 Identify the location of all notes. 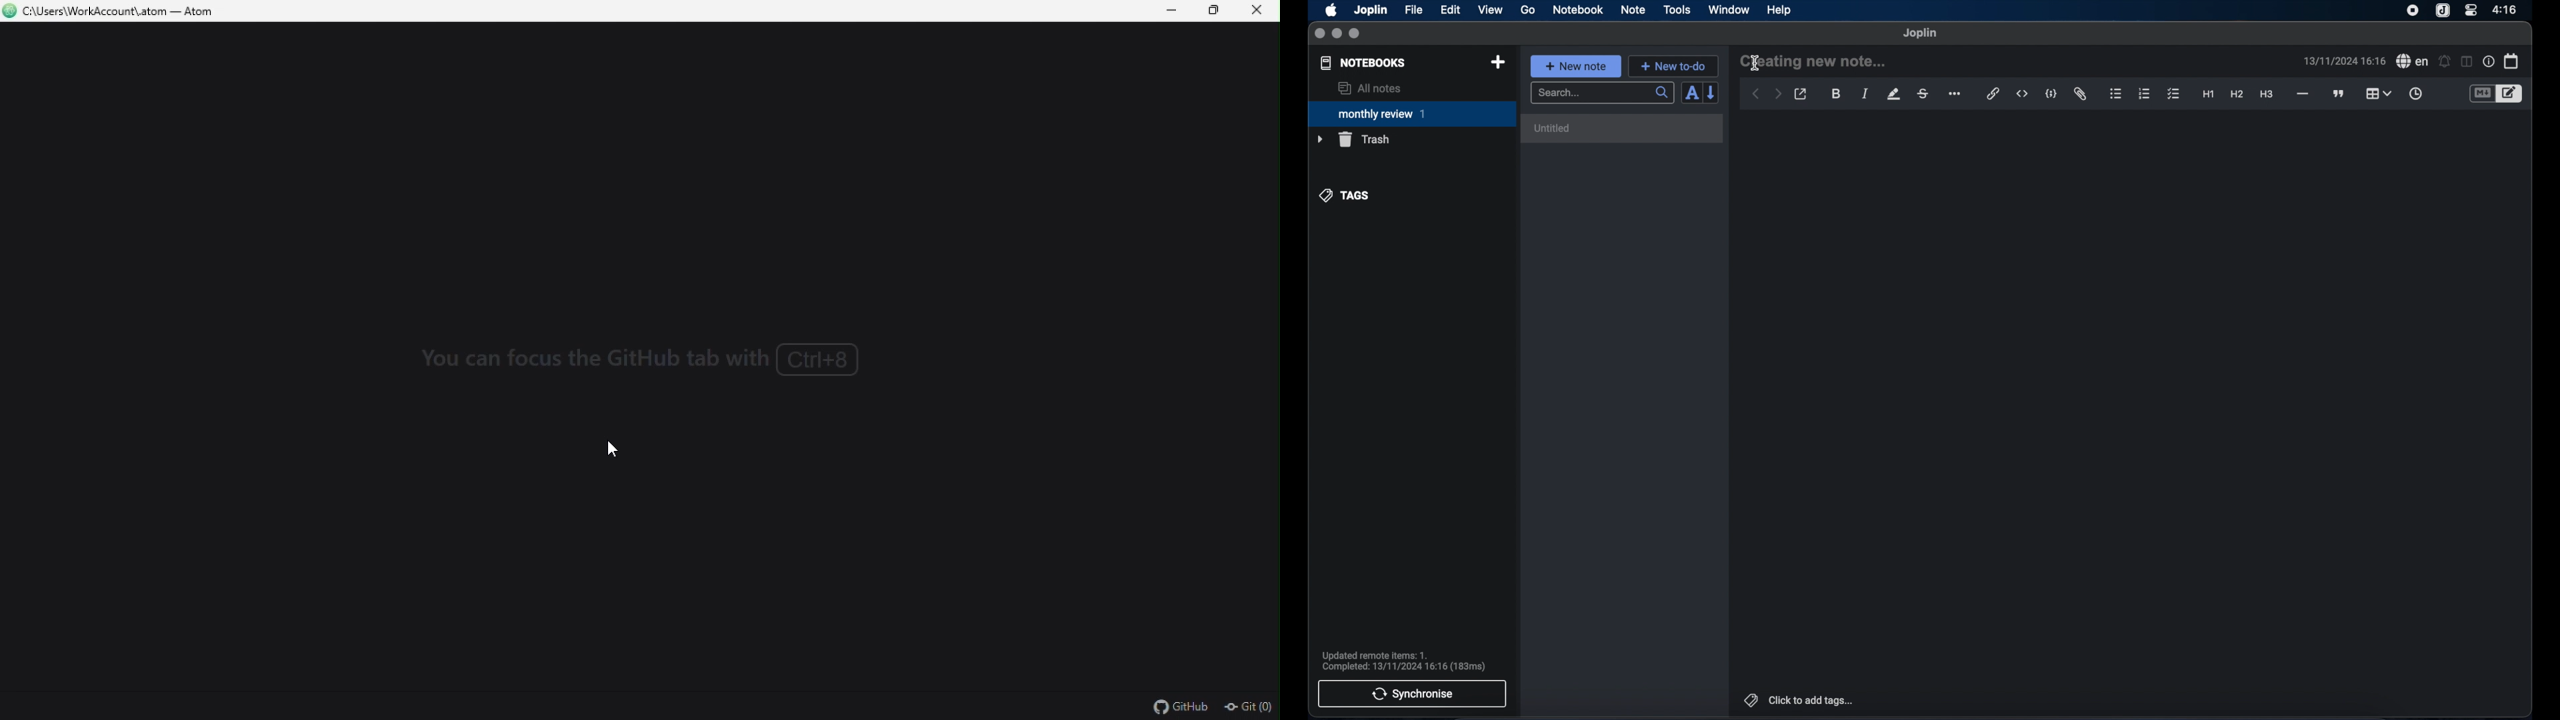
(1369, 88).